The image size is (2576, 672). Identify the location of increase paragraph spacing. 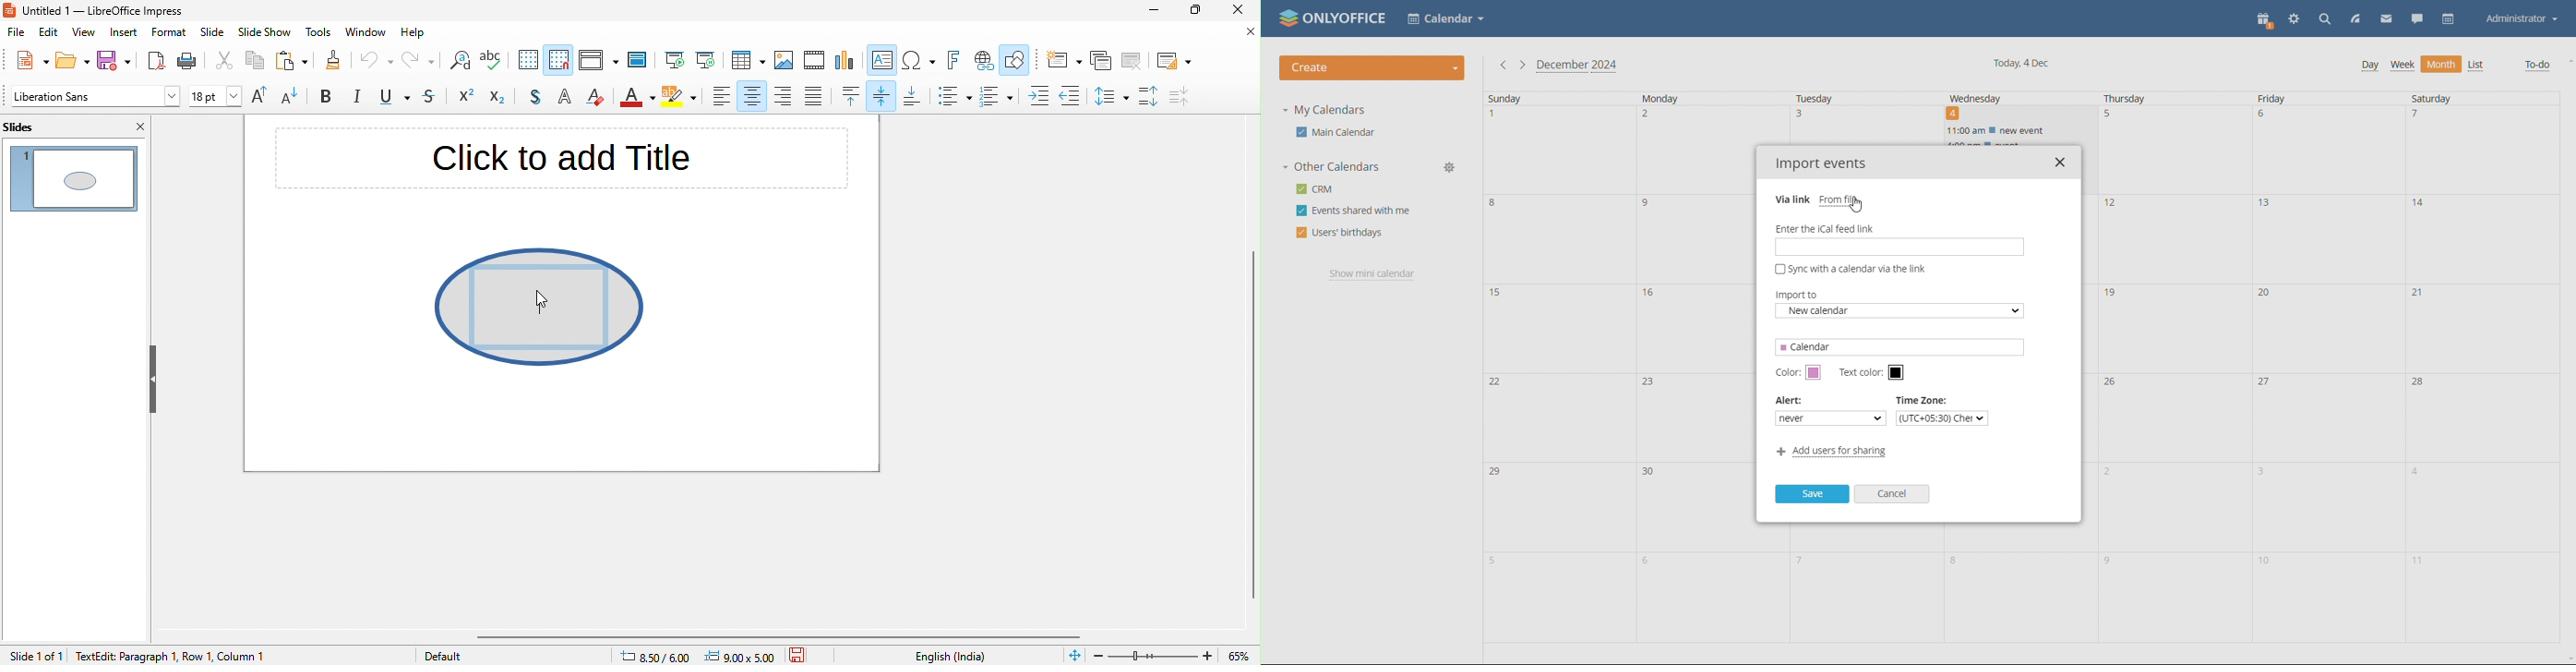
(1151, 97).